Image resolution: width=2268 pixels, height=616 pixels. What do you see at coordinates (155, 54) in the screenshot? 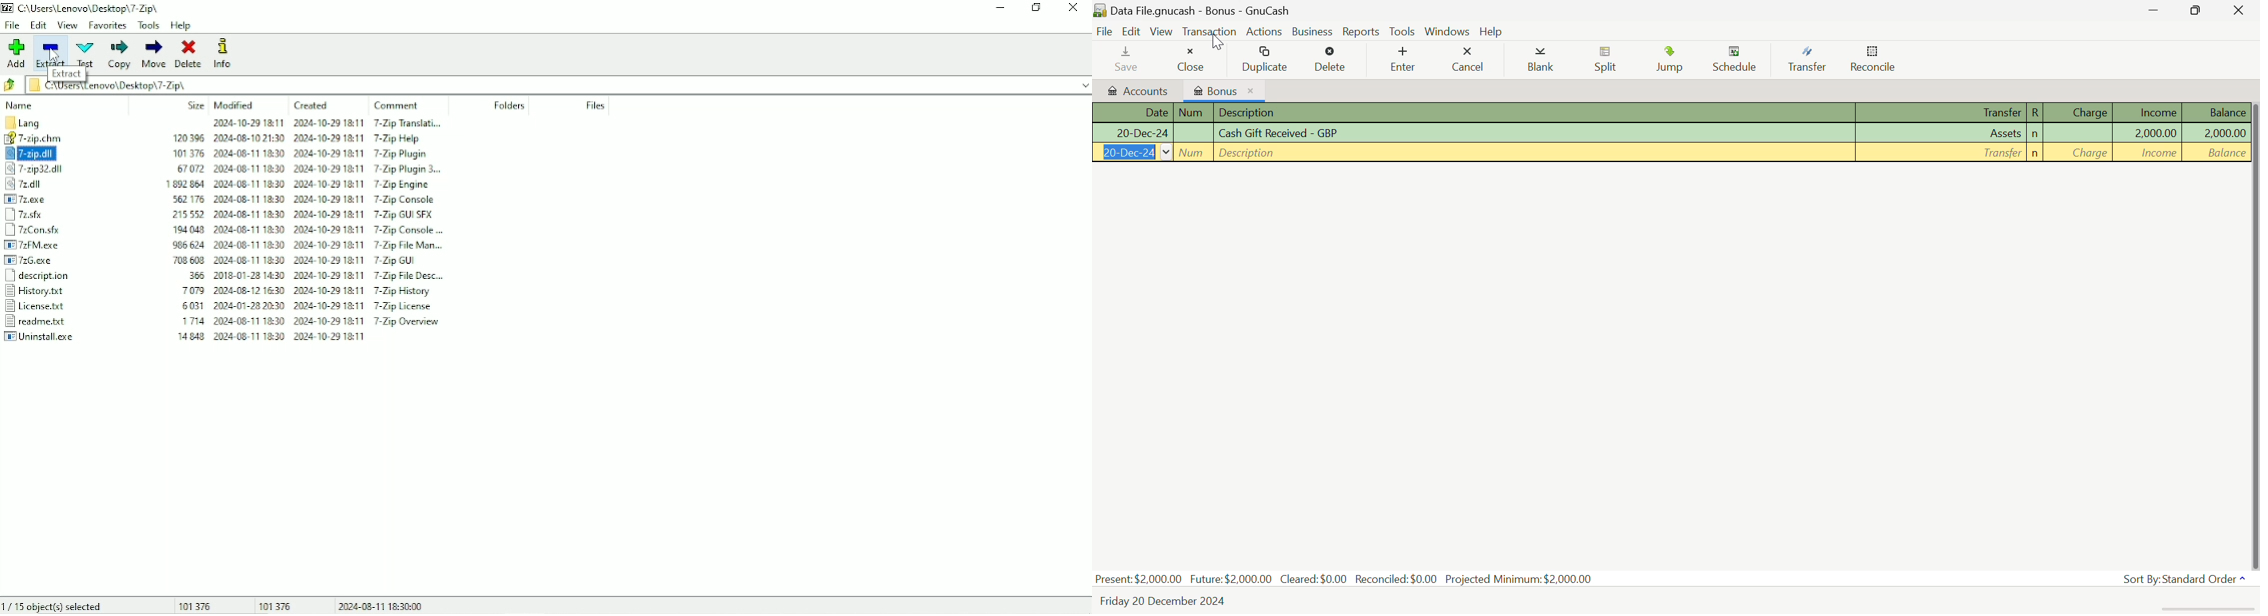
I see `Move` at bounding box center [155, 54].